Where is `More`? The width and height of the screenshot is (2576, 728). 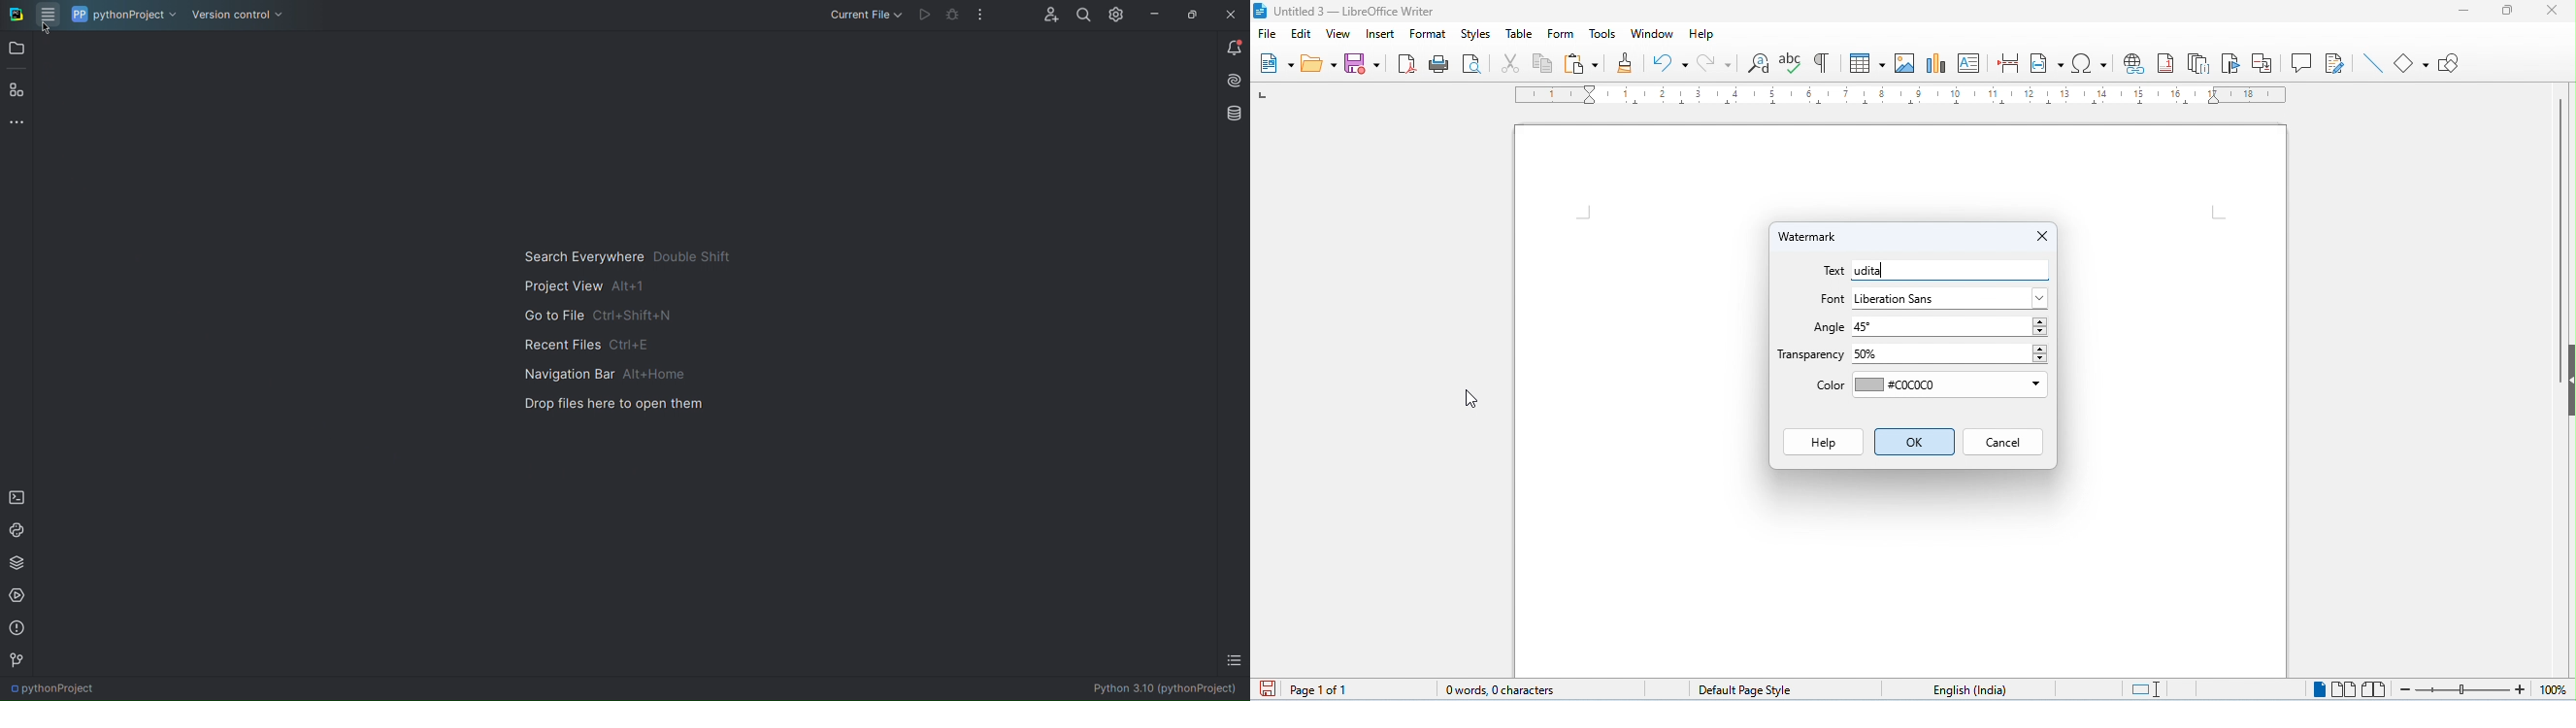
More is located at coordinates (982, 16).